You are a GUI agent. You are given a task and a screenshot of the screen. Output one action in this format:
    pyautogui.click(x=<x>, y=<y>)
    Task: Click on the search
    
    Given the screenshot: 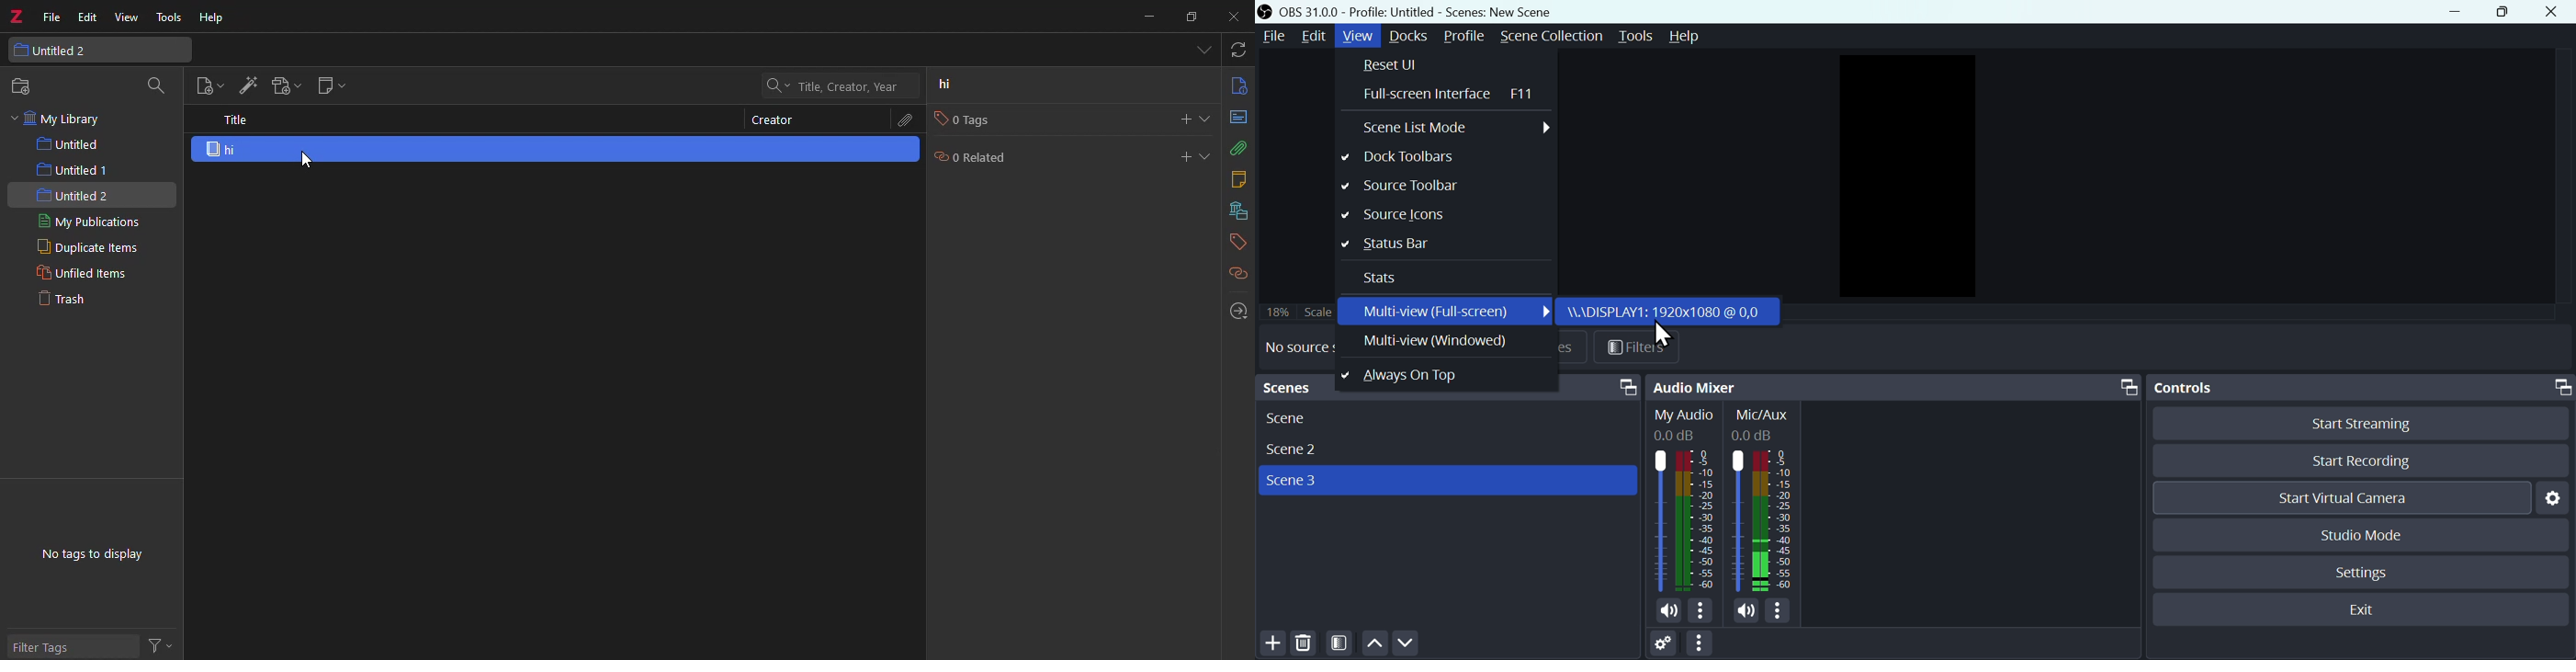 What is the action you would take?
    pyautogui.click(x=839, y=85)
    